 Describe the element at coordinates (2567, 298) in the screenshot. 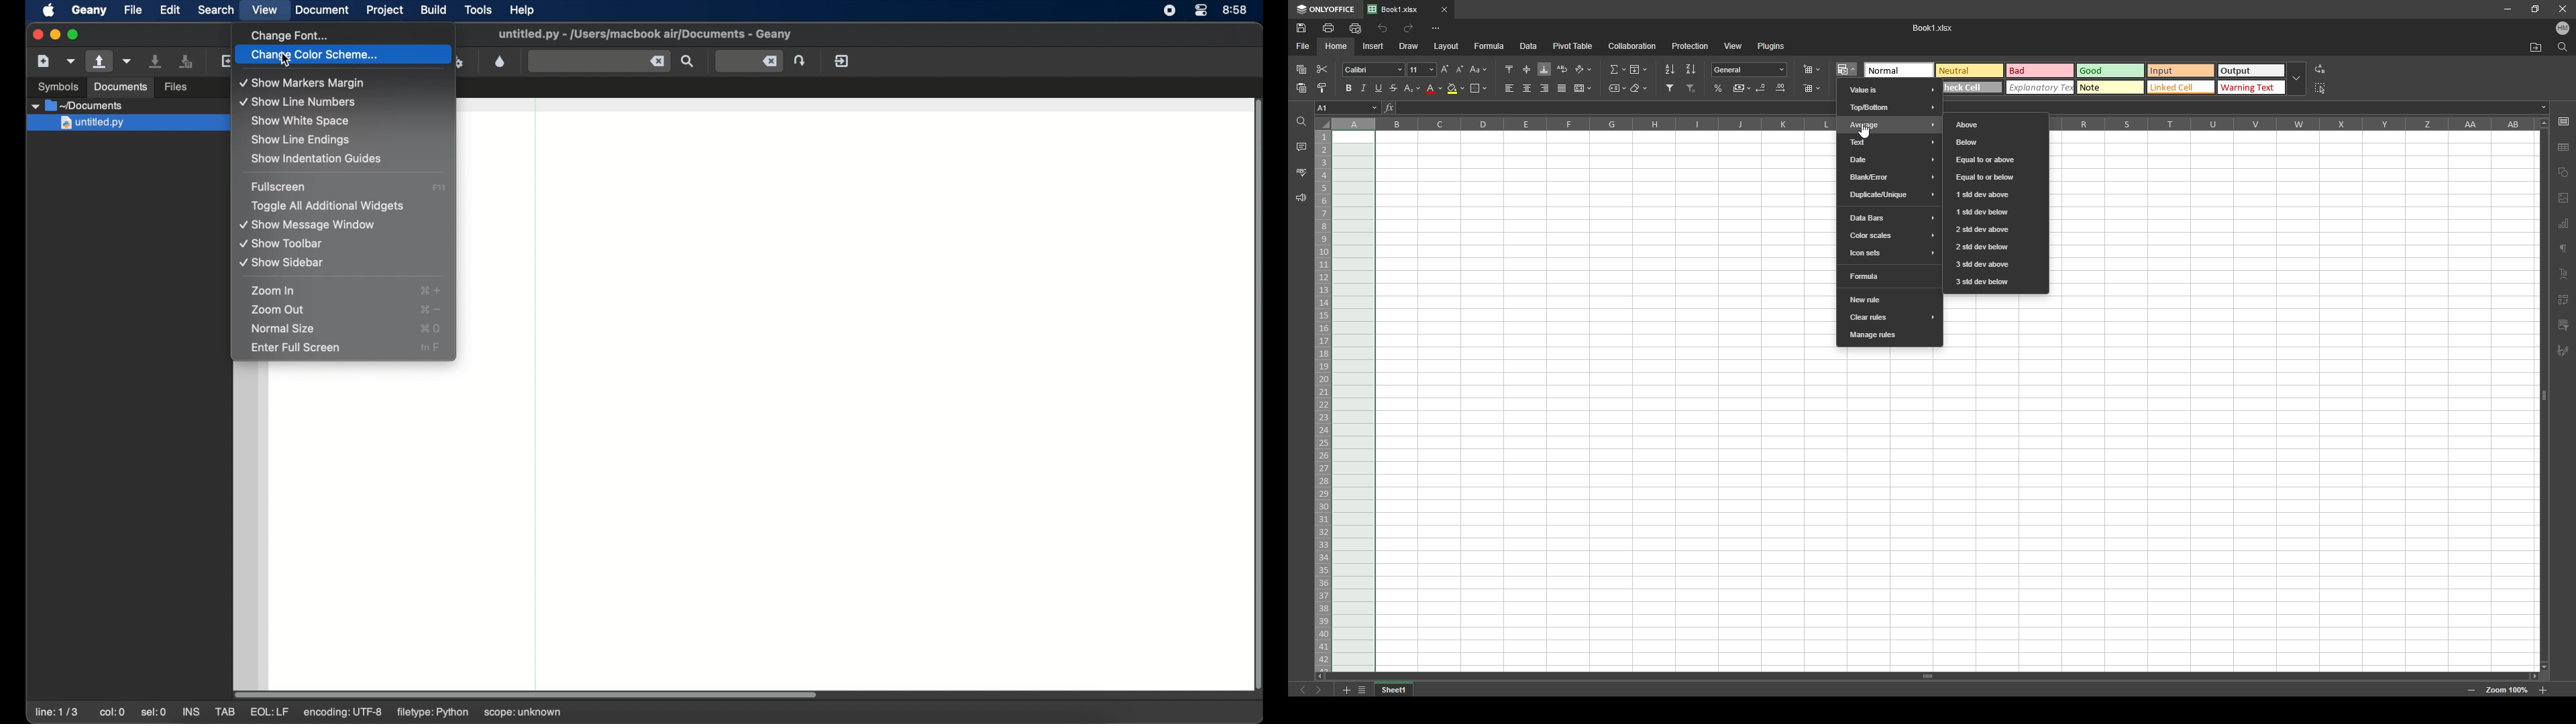

I see `indent` at that location.